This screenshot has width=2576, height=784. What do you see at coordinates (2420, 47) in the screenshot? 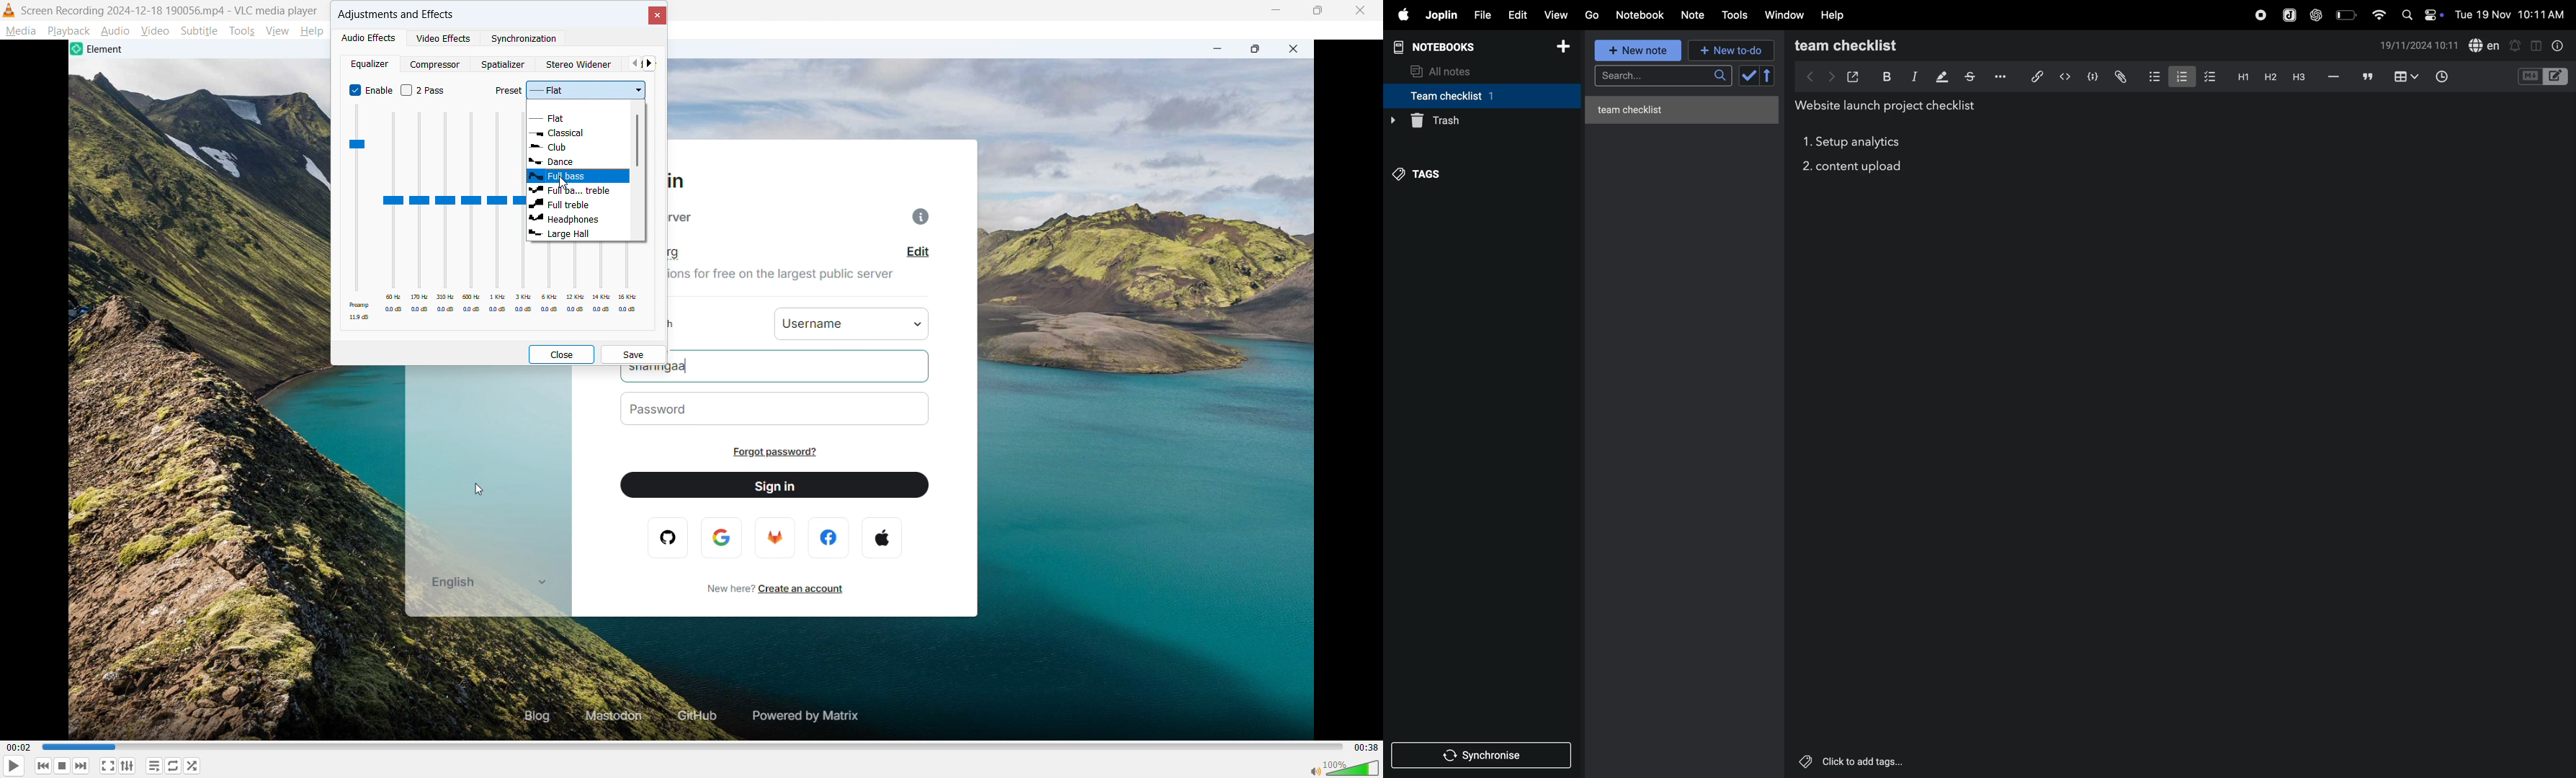
I see `date and time` at bounding box center [2420, 47].